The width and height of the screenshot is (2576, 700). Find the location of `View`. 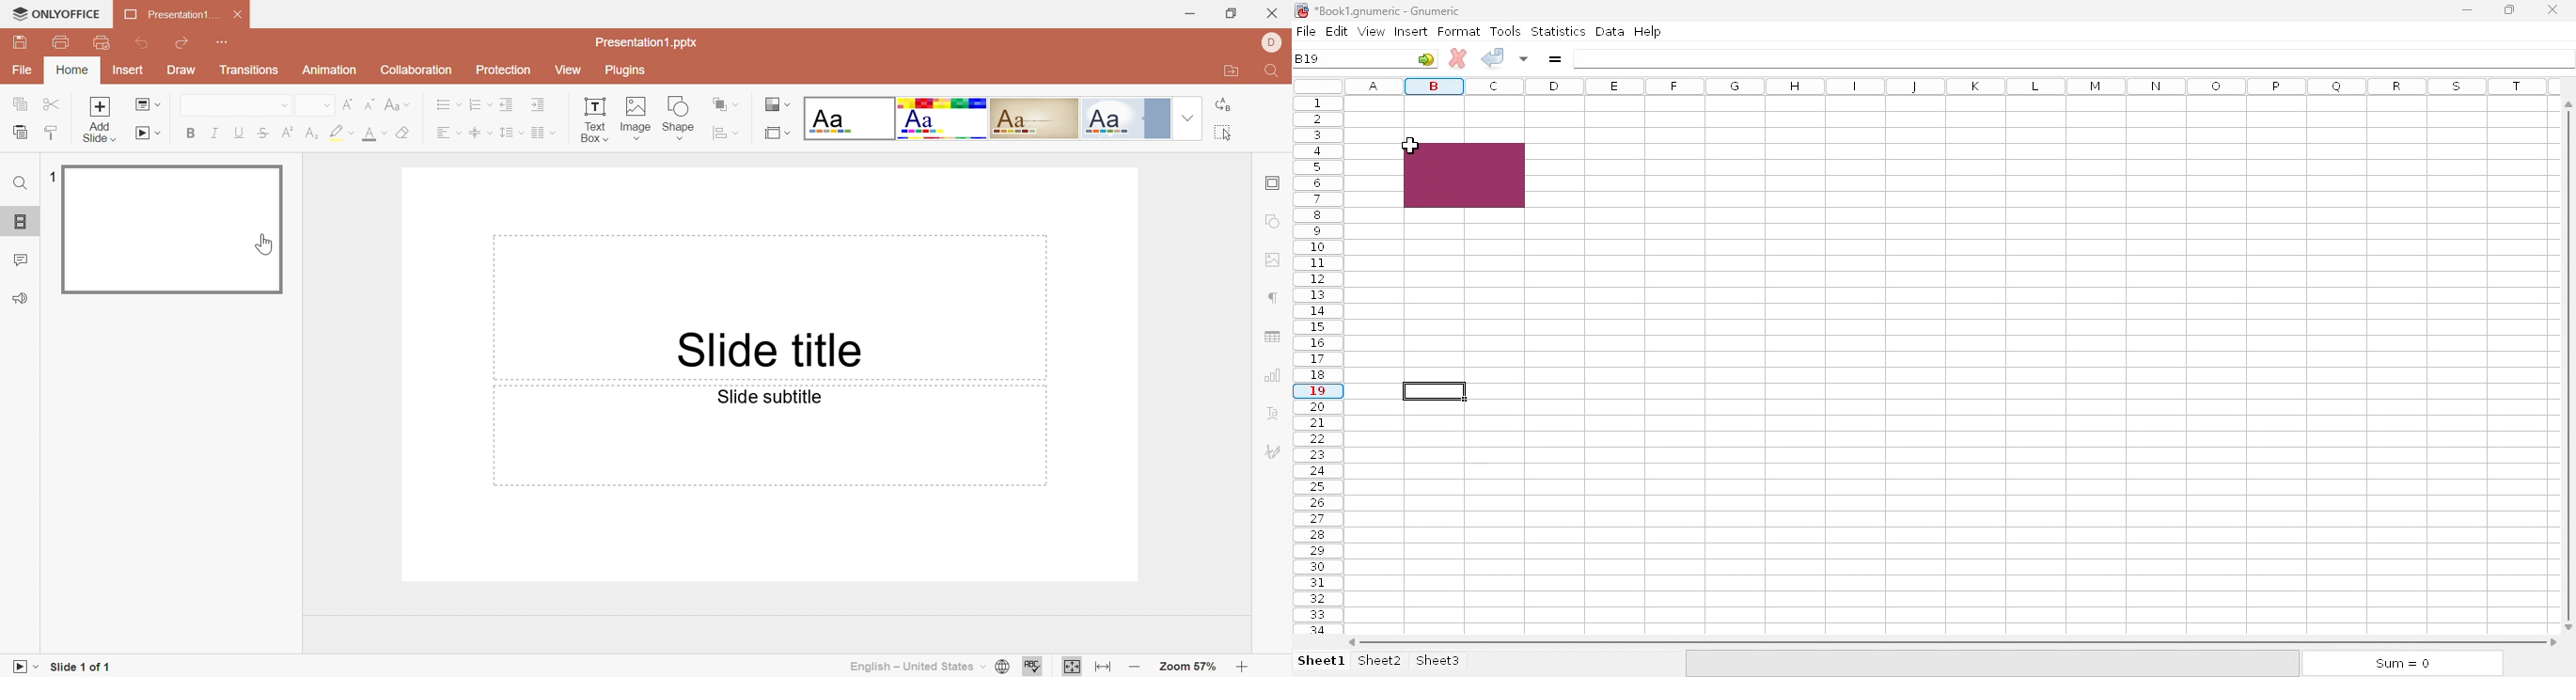

View is located at coordinates (569, 70).